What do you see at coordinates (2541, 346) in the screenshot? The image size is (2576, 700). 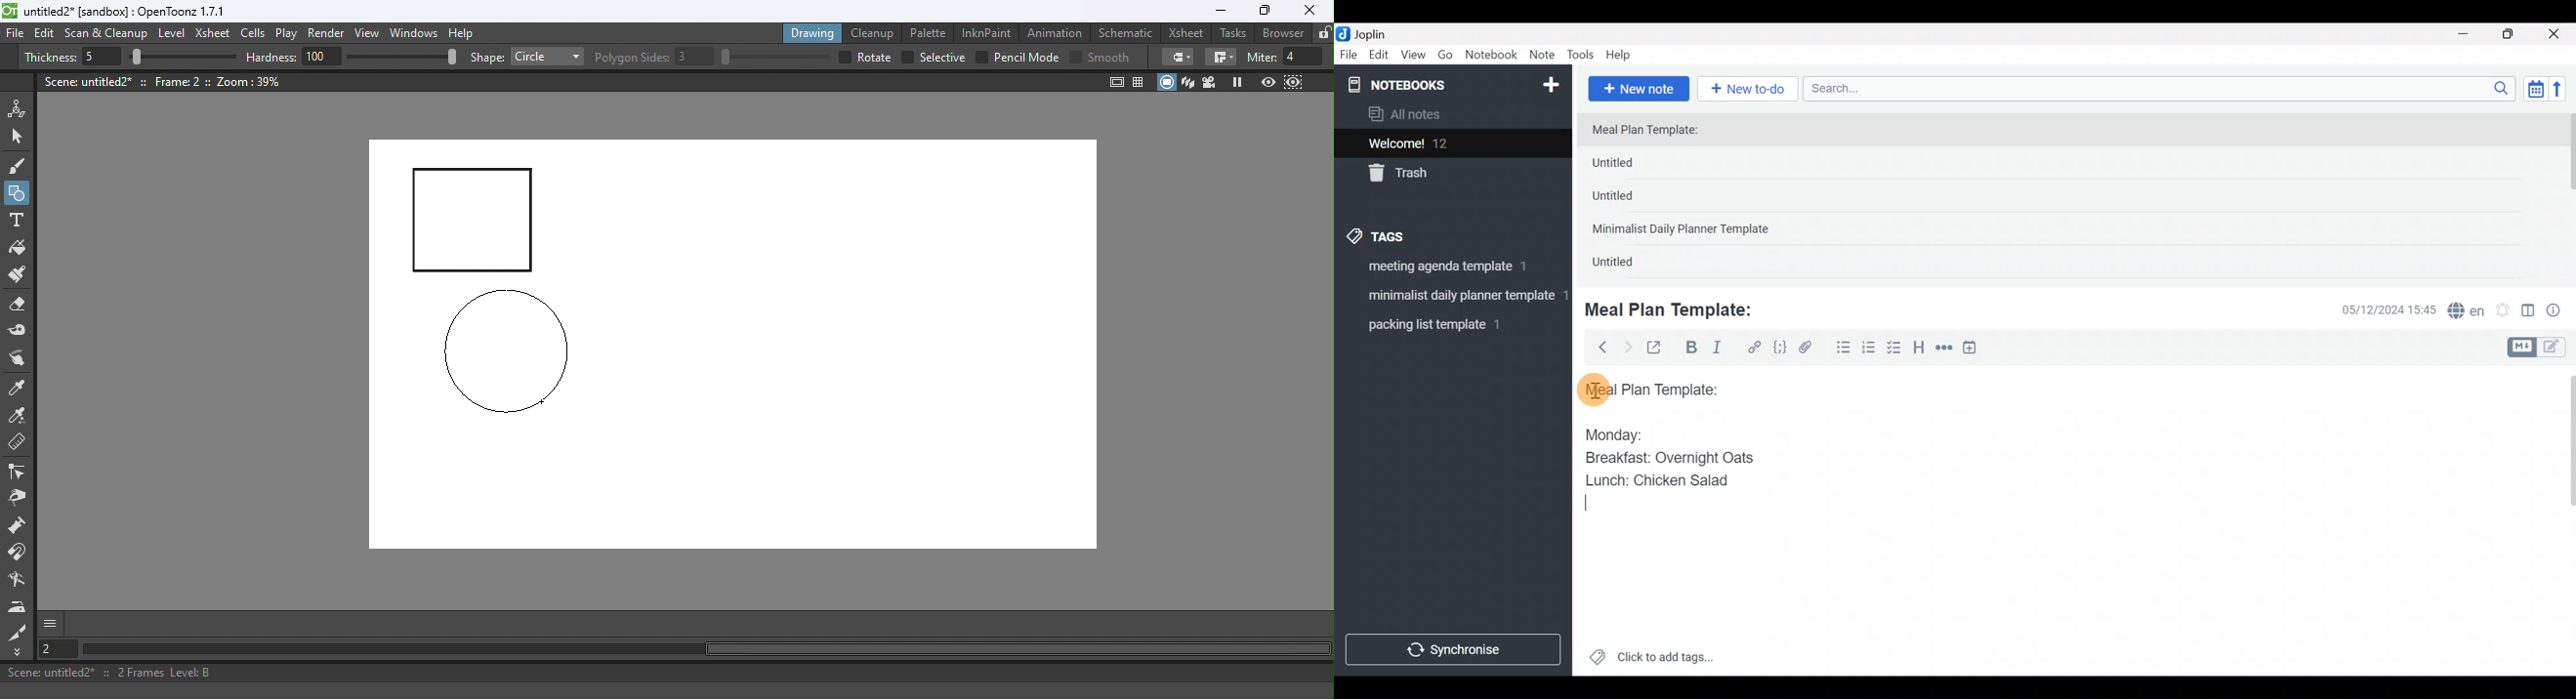 I see `Toggle editors` at bounding box center [2541, 346].